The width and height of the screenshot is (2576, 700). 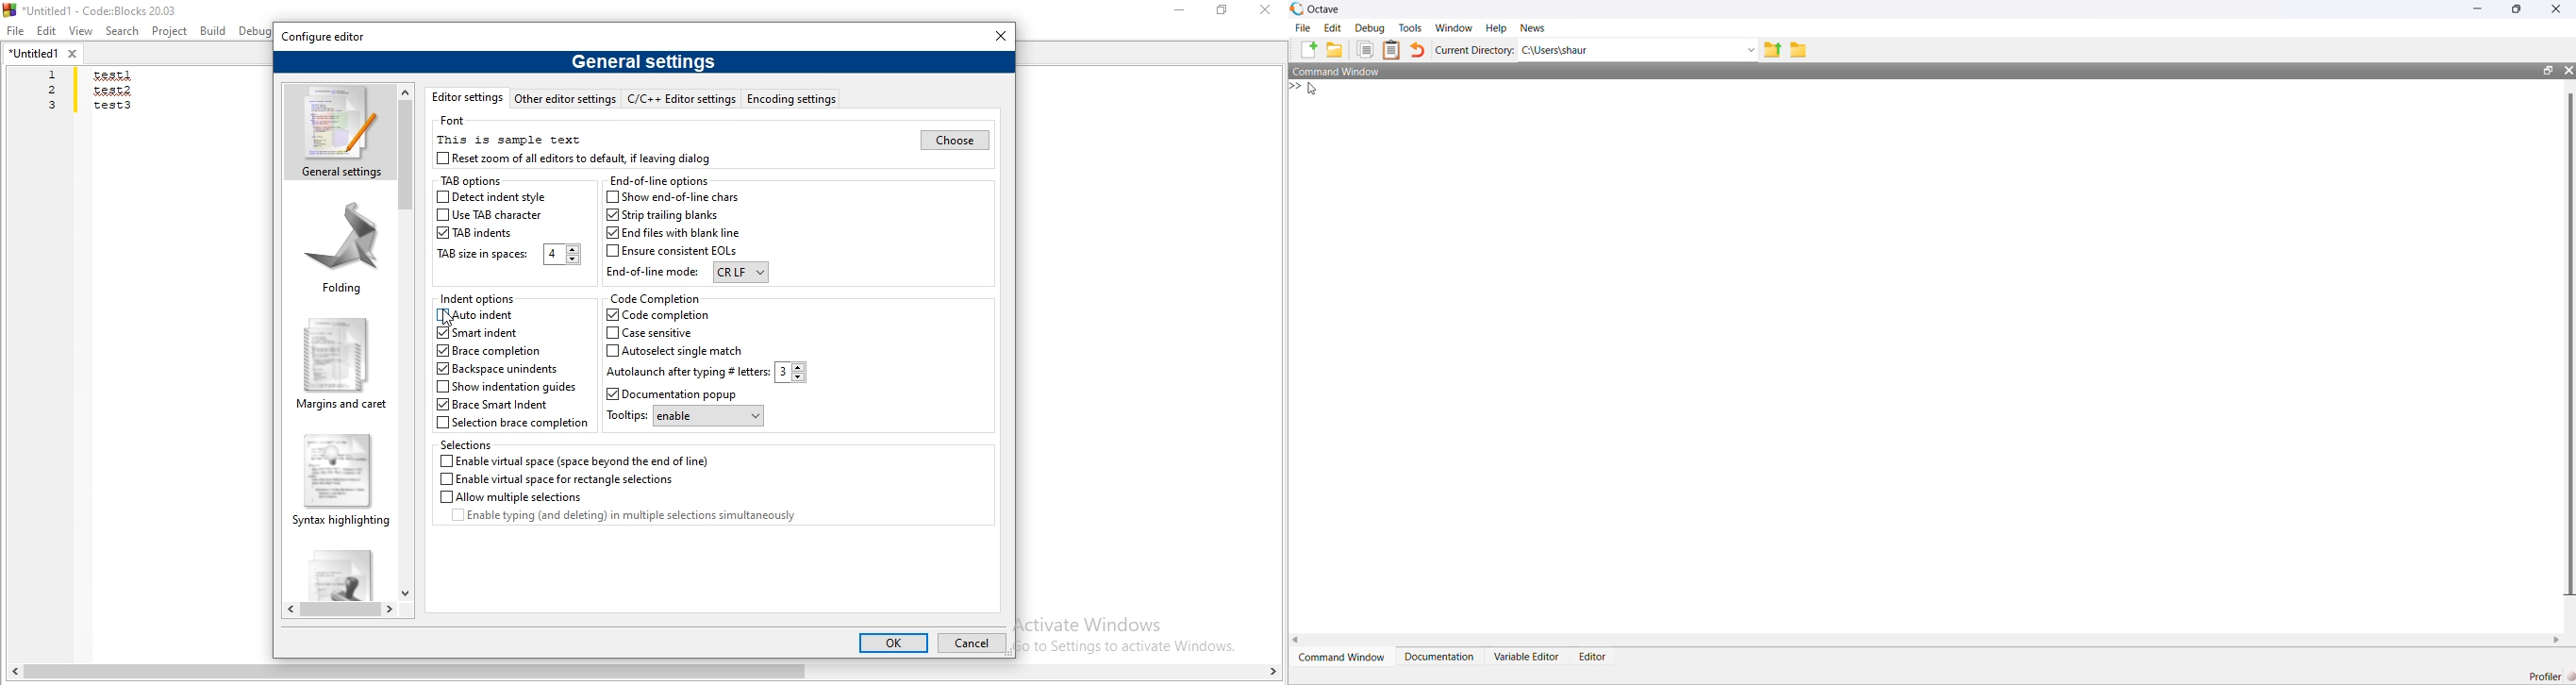 What do you see at coordinates (1182, 10) in the screenshot?
I see `Minimise` at bounding box center [1182, 10].